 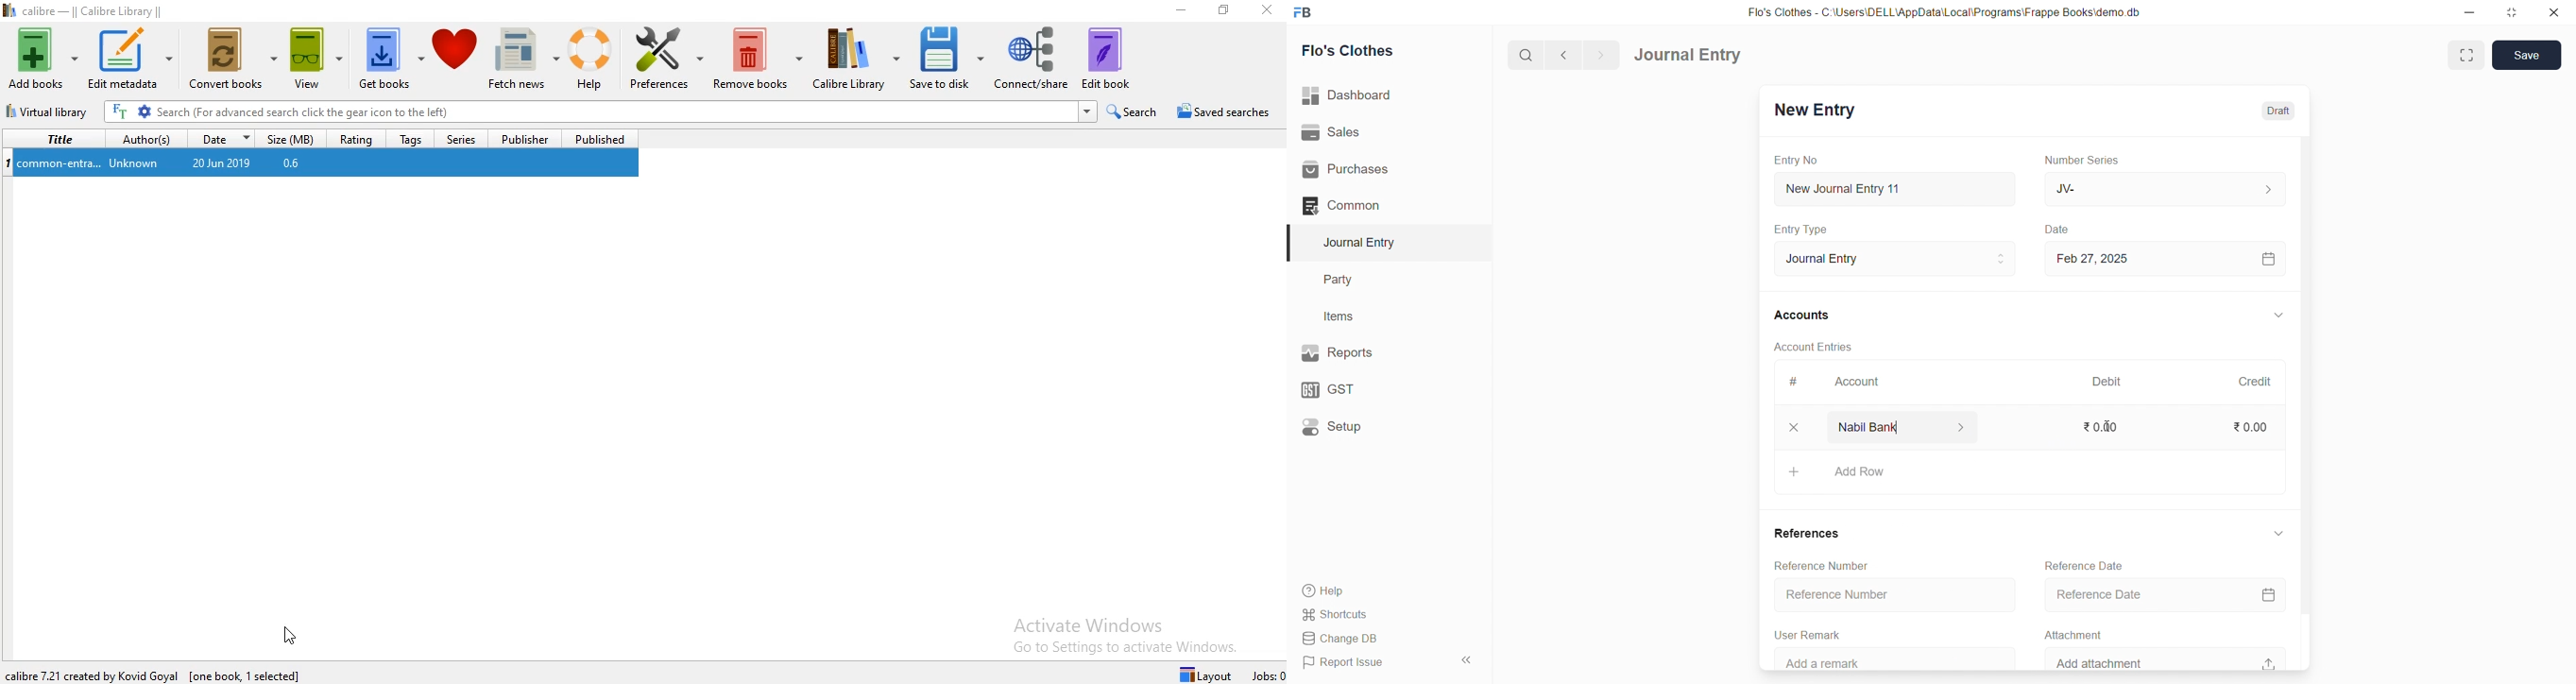 I want to click on Author(s), so click(x=150, y=138).